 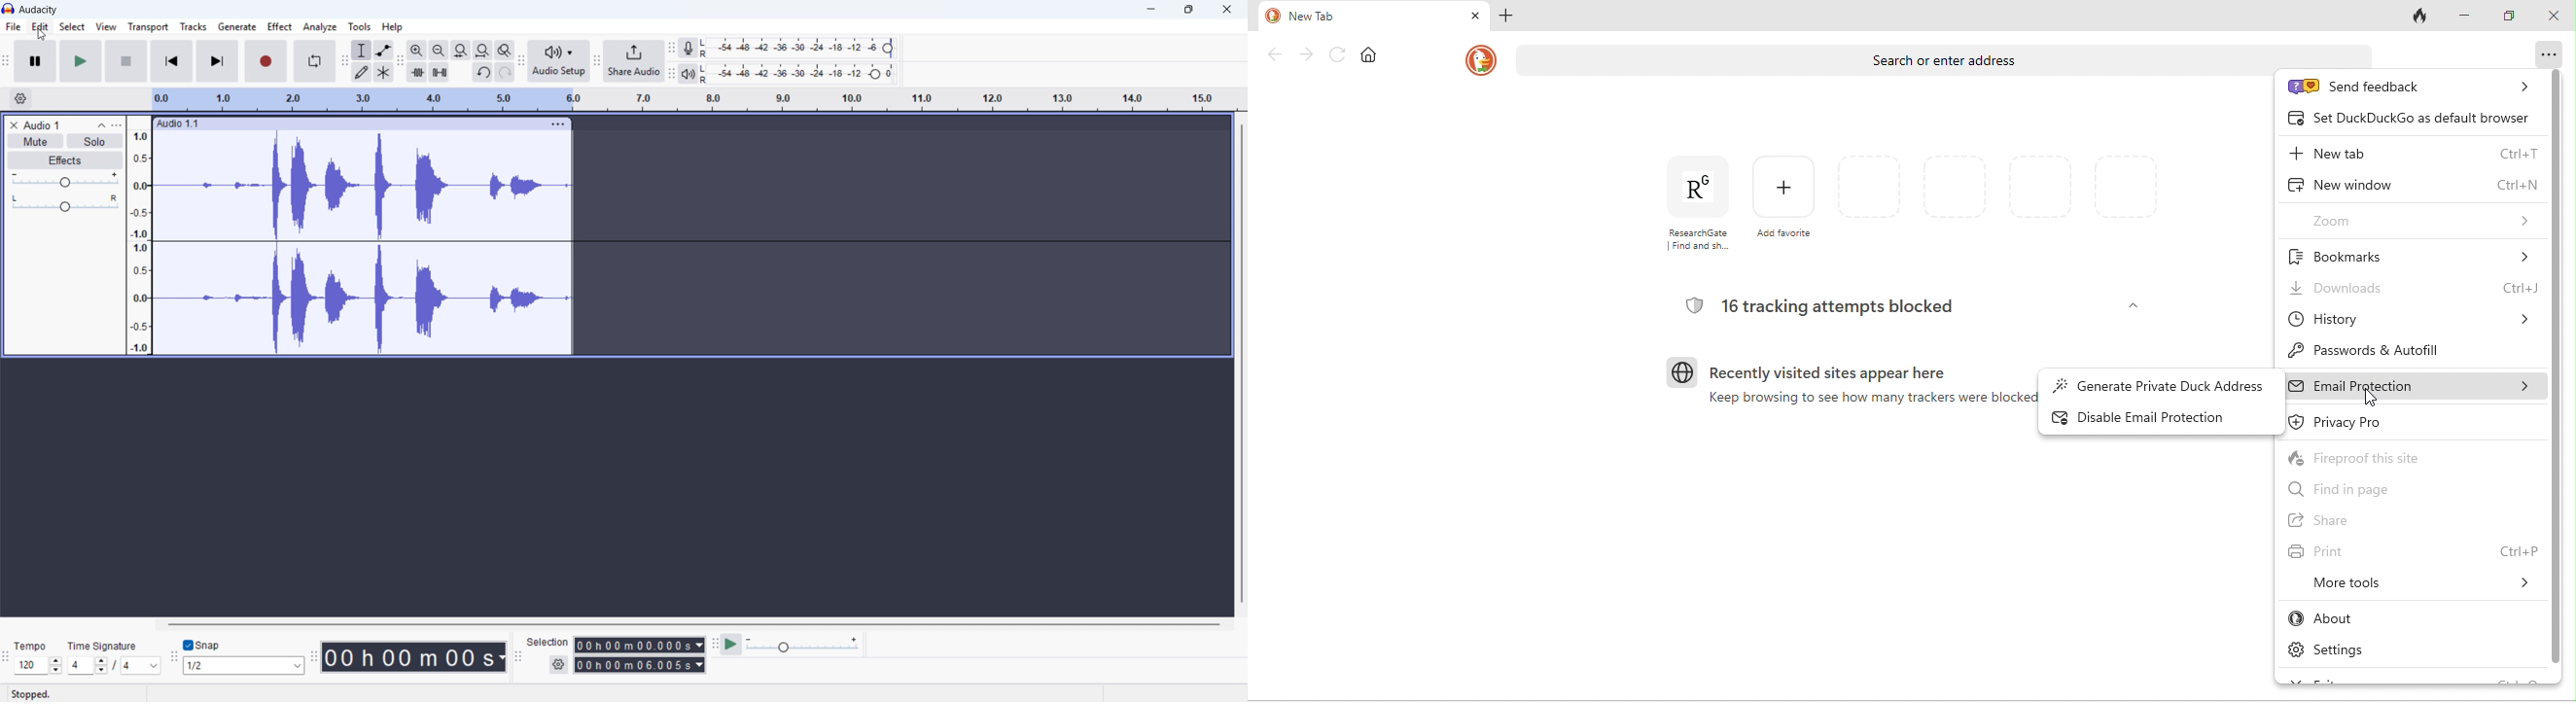 What do you see at coordinates (800, 73) in the screenshot?
I see `playback level` at bounding box center [800, 73].